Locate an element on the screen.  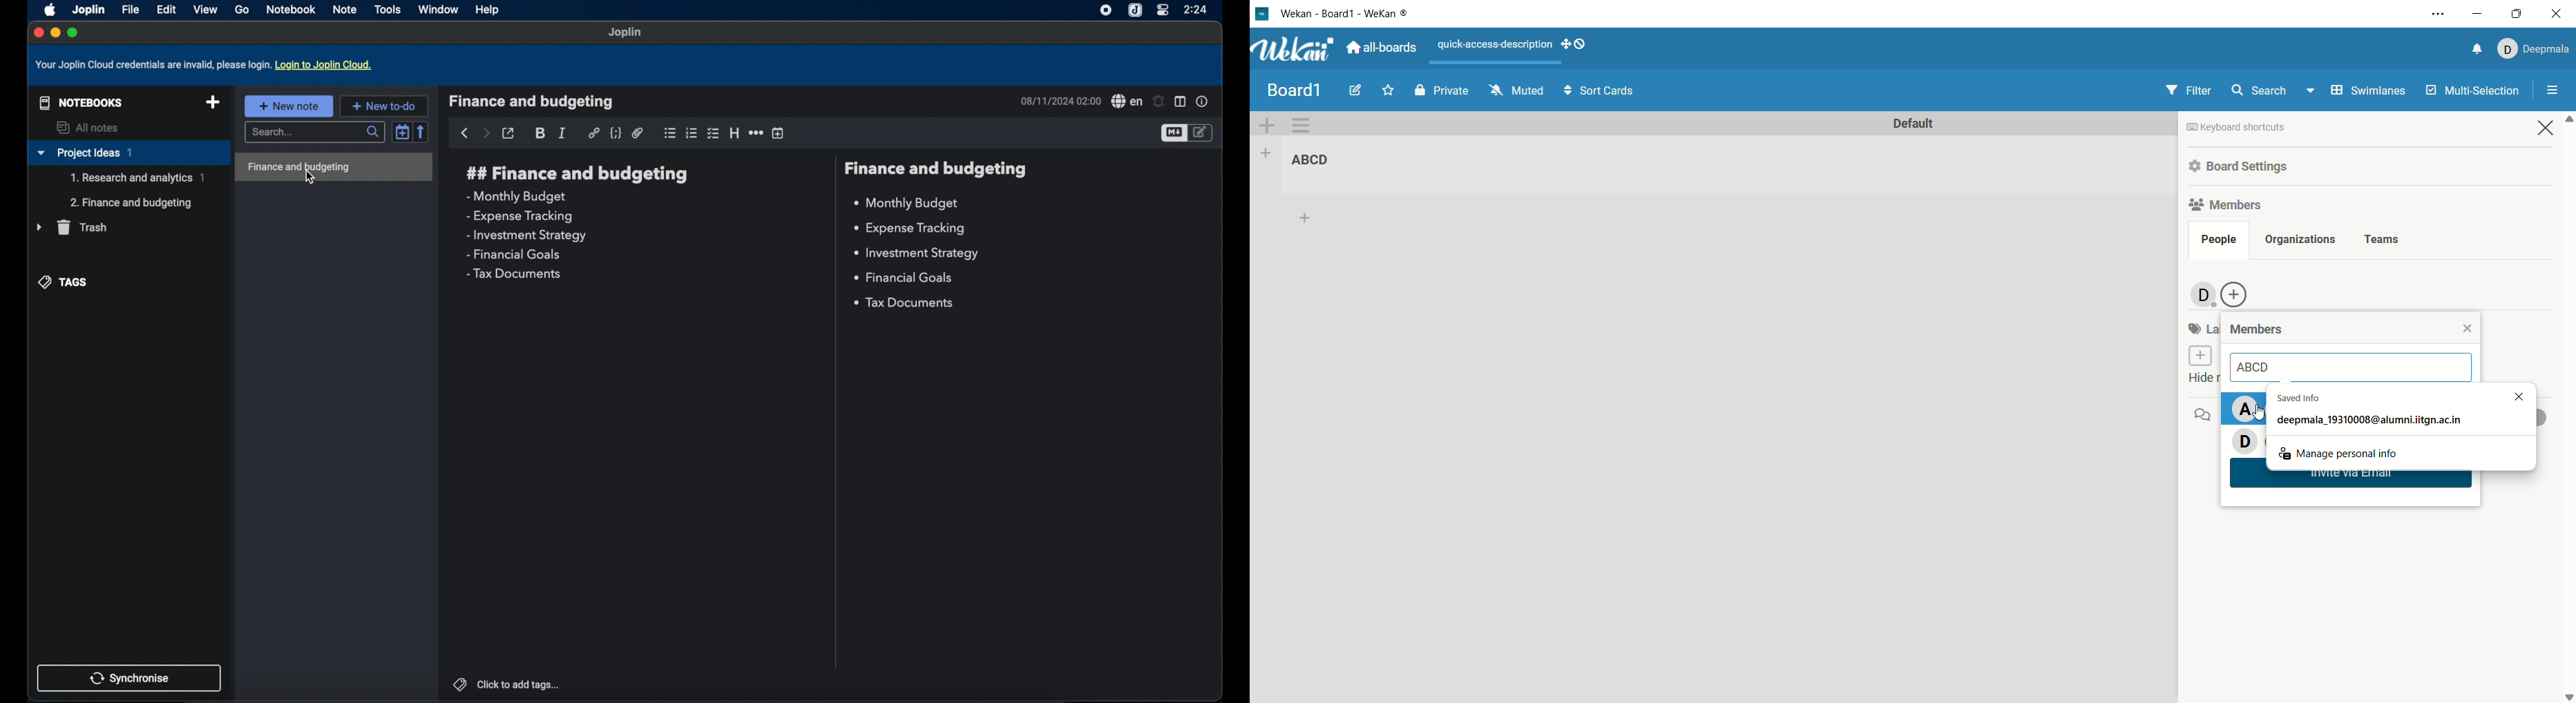
spell check is located at coordinates (1126, 102).